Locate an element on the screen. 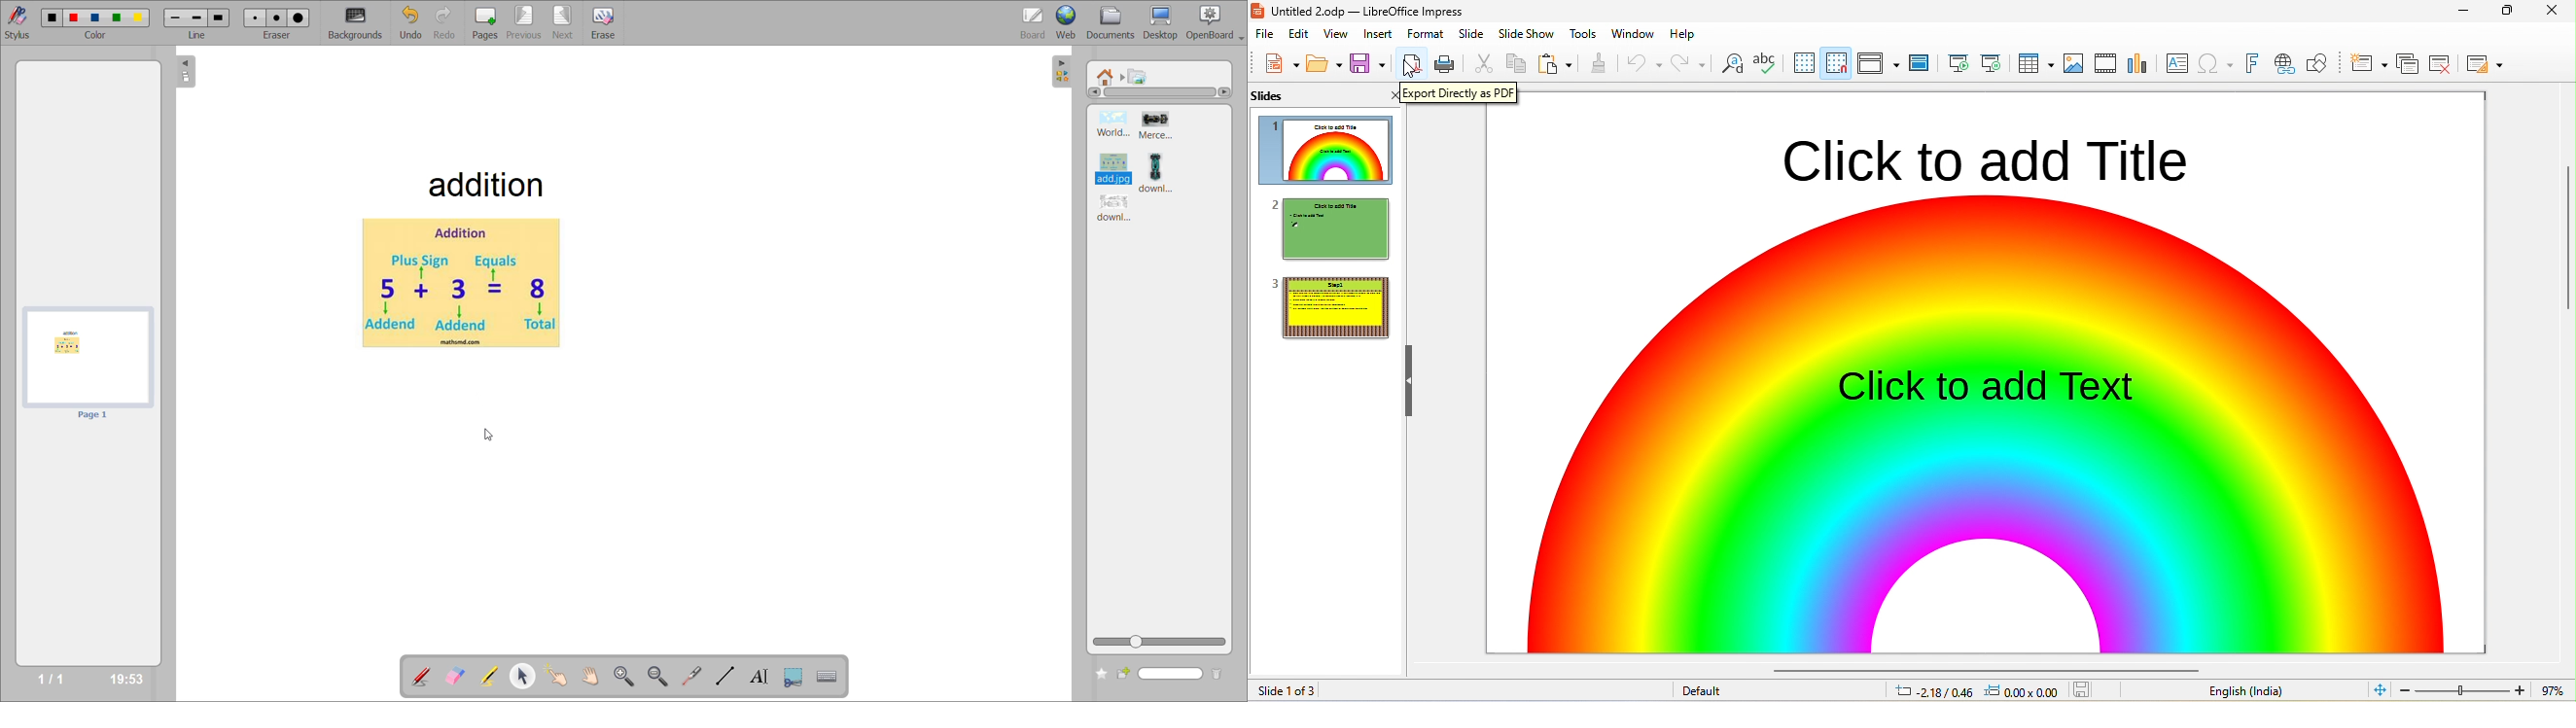 This screenshot has height=728, width=2576. minimize is located at coordinates (2465, 10).